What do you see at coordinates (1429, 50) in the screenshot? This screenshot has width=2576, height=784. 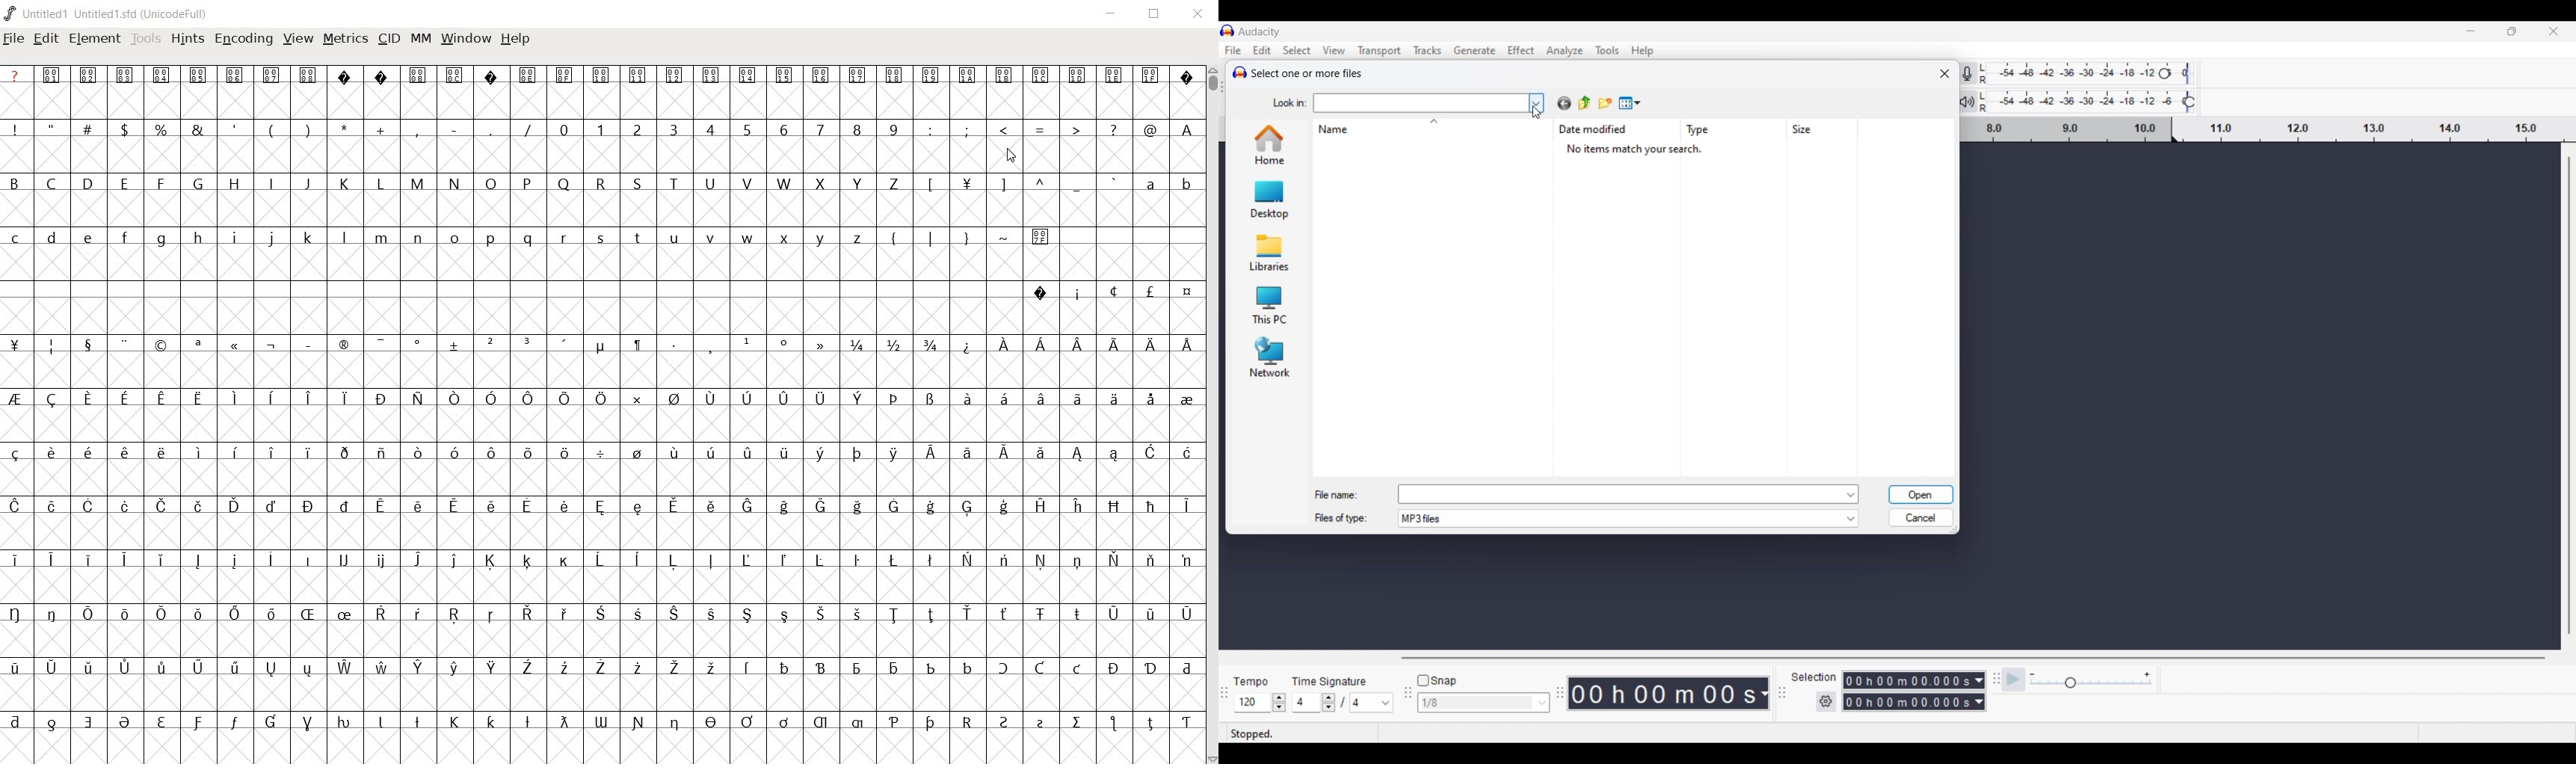 I see `Tracks menu` at bounding box center [1429, 50].